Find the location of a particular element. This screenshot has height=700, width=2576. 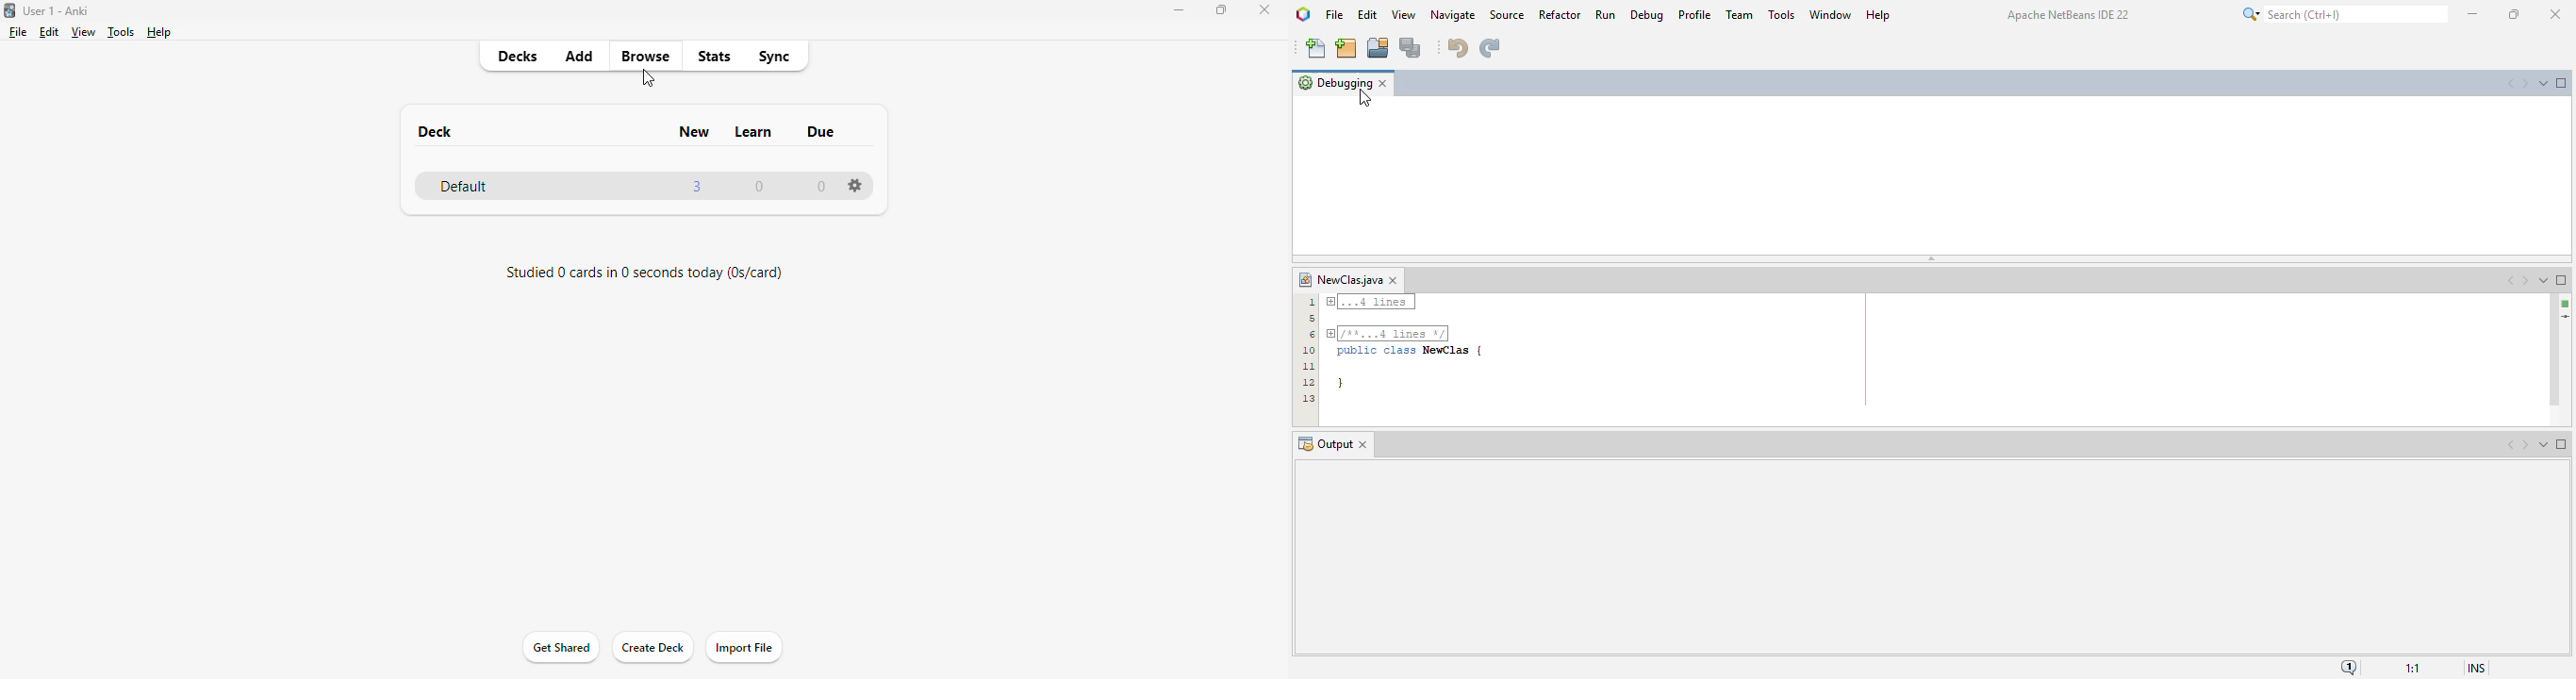

cursor is located at coordinates (648, 77).